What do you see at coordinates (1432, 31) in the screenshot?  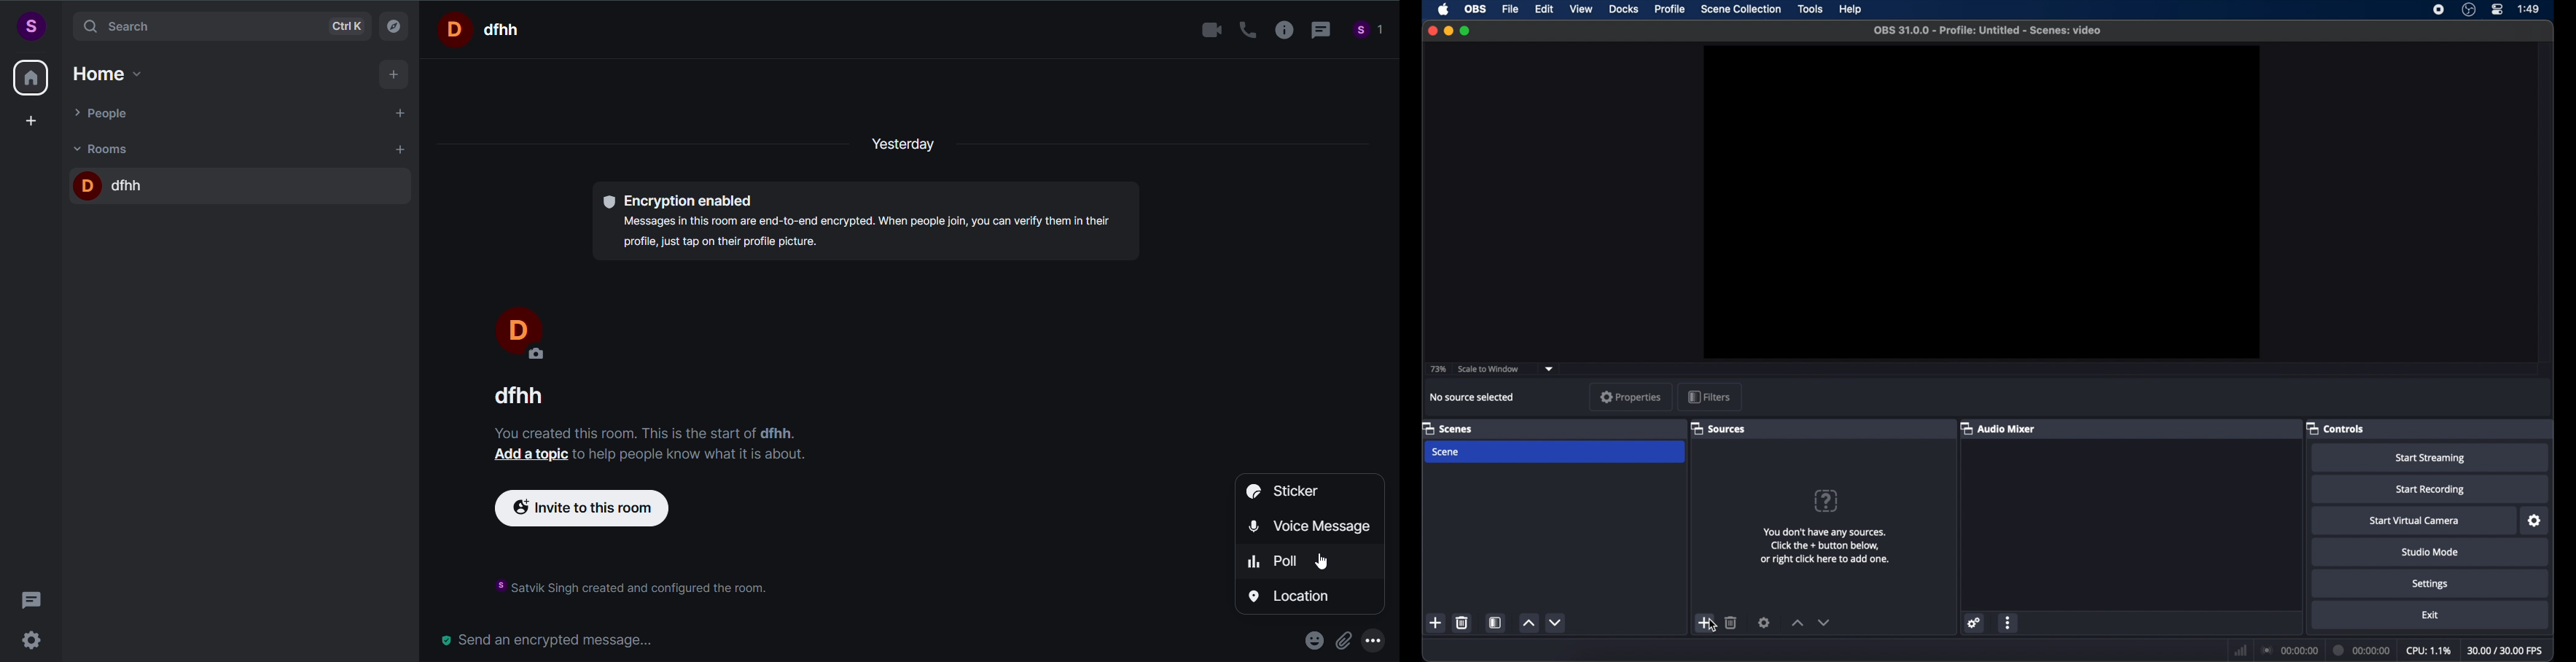 I see `close` at bounding box center [1432, 31].